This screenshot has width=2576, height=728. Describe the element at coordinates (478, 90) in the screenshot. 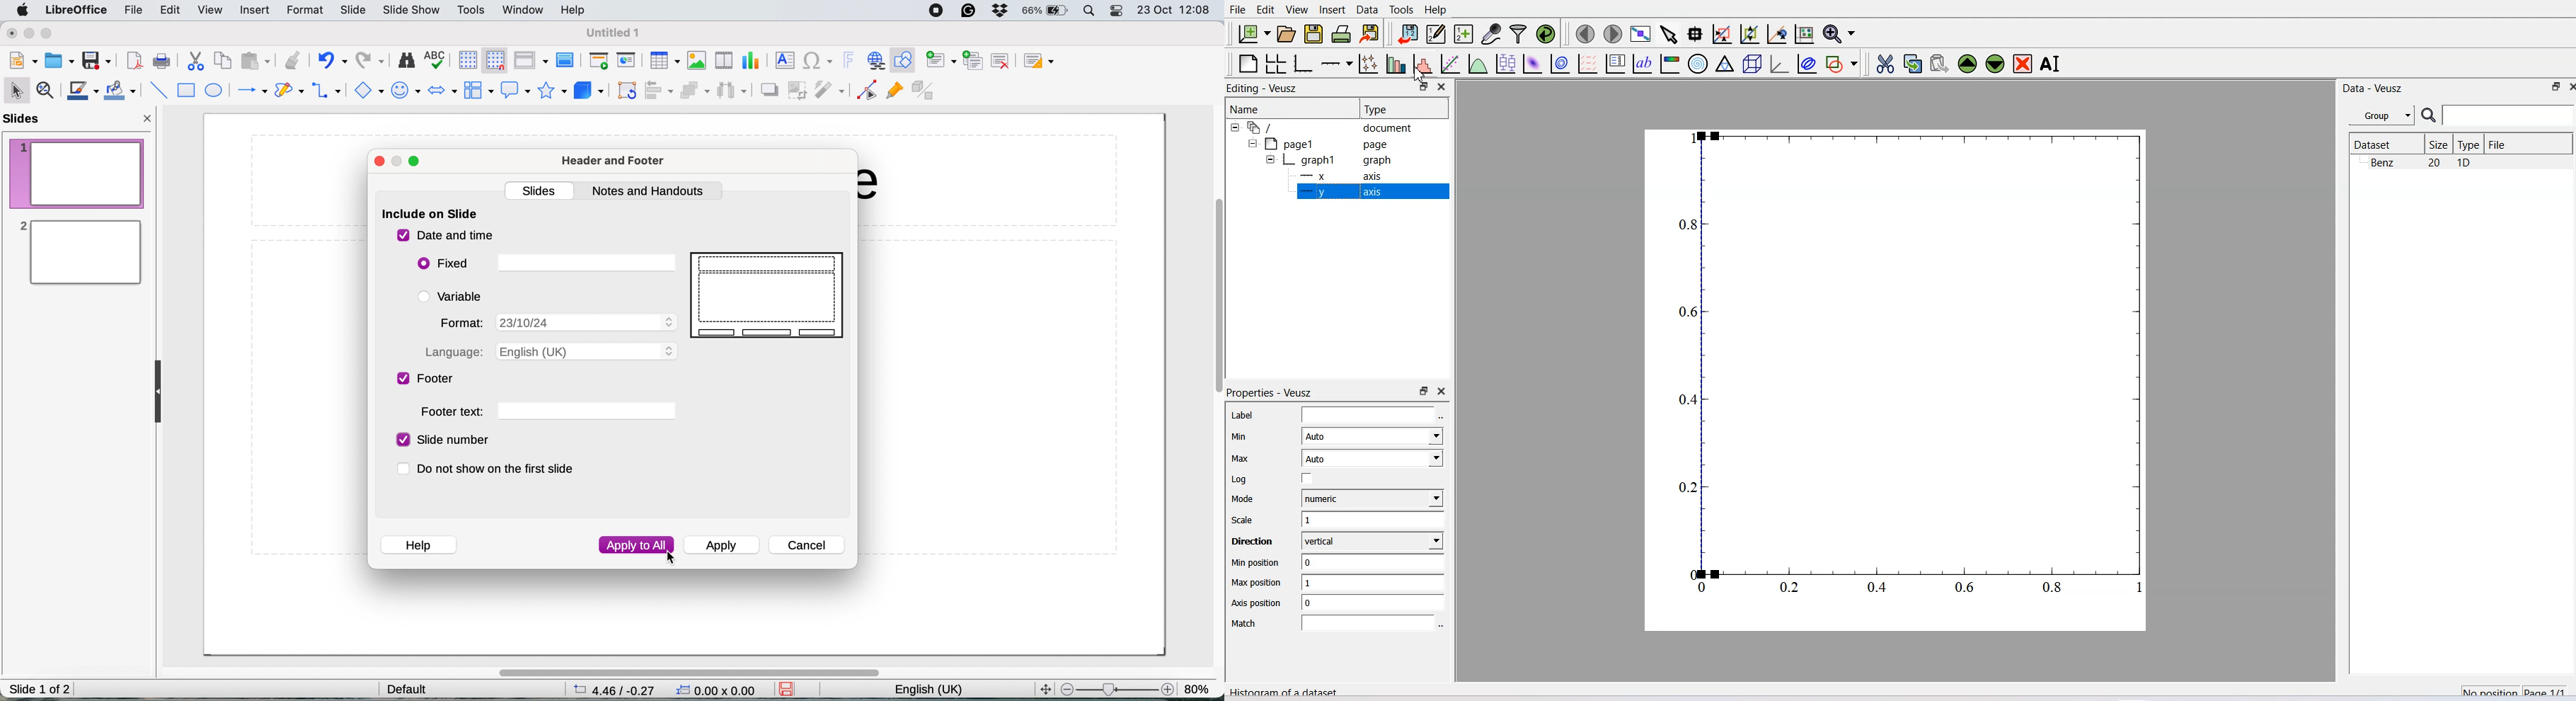

I see `flowchart` at that location.